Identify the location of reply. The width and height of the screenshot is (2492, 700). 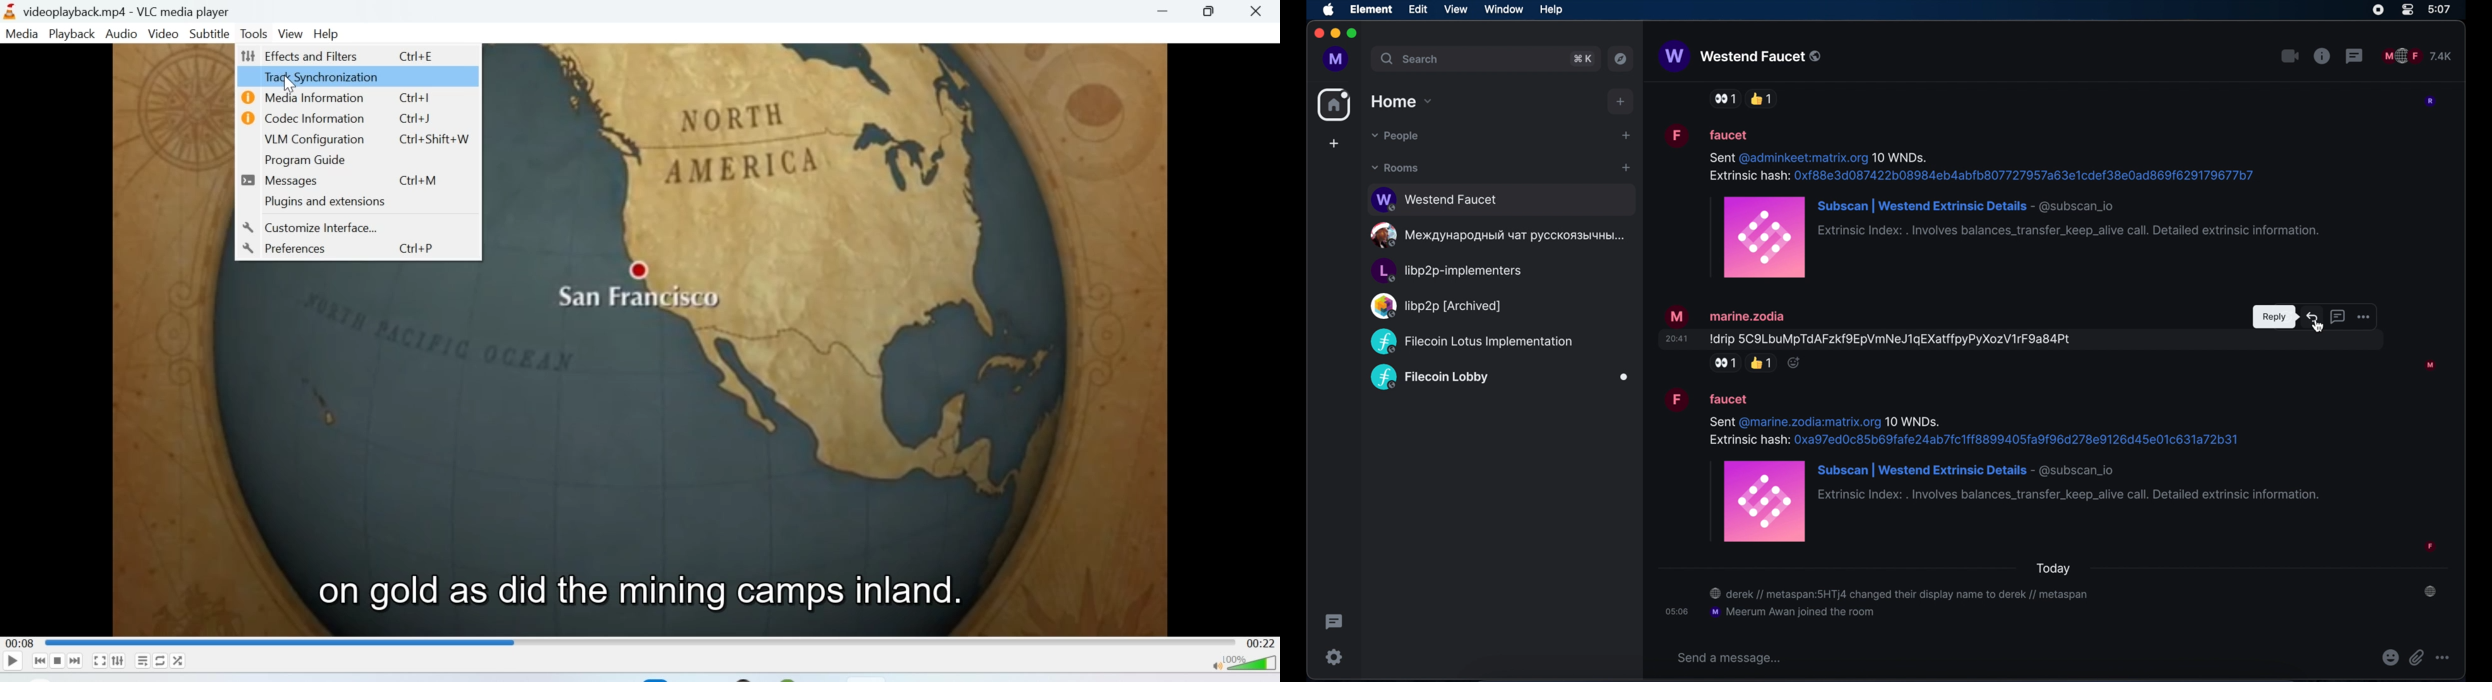
(2314, 316).